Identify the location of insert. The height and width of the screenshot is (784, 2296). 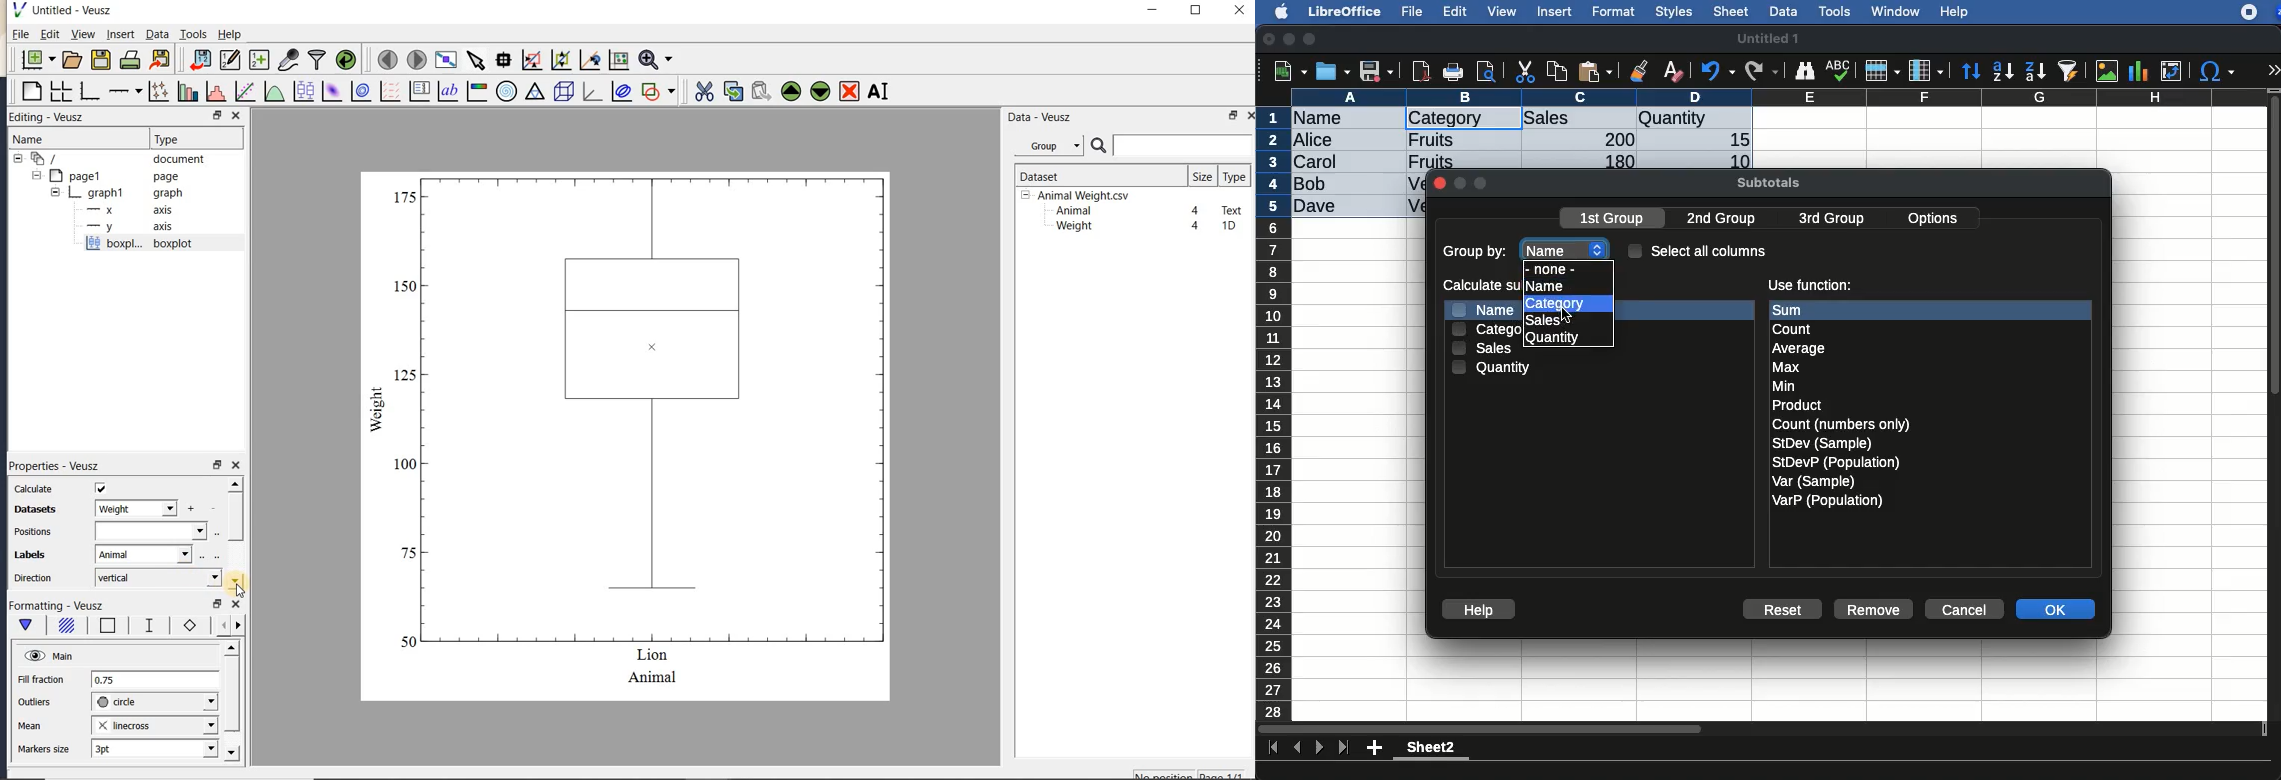
(120, 34).